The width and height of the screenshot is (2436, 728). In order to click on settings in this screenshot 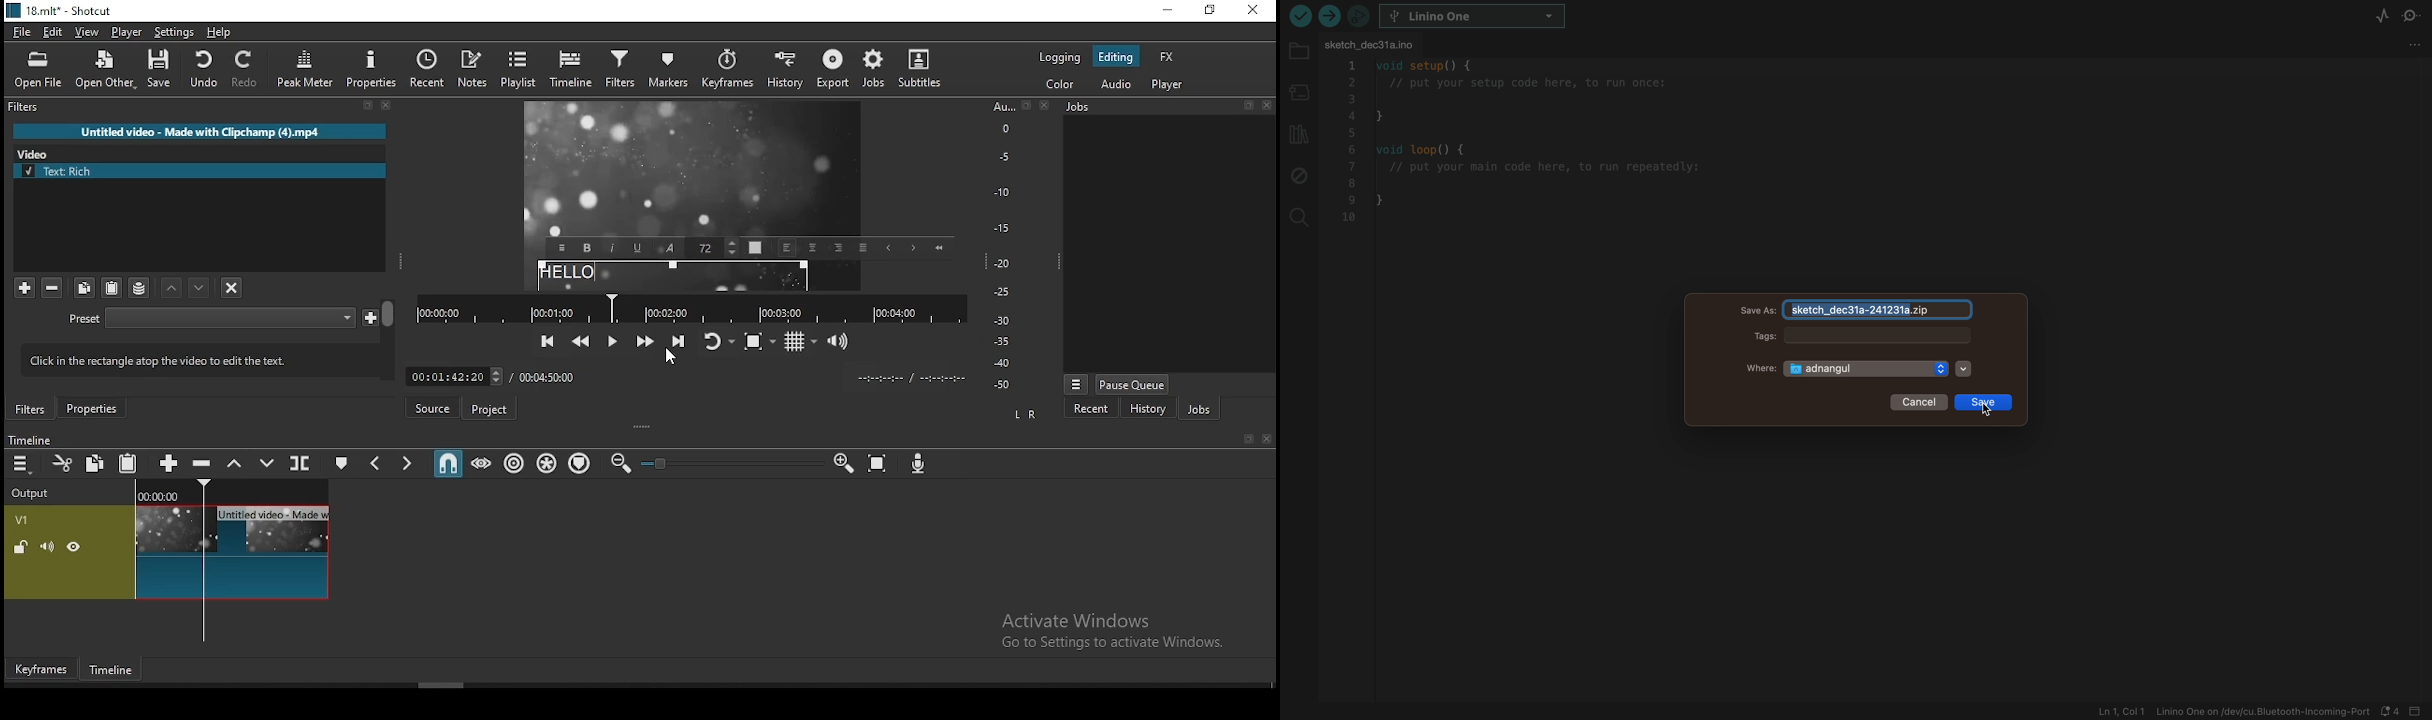, I will do `click(173, 33)`.